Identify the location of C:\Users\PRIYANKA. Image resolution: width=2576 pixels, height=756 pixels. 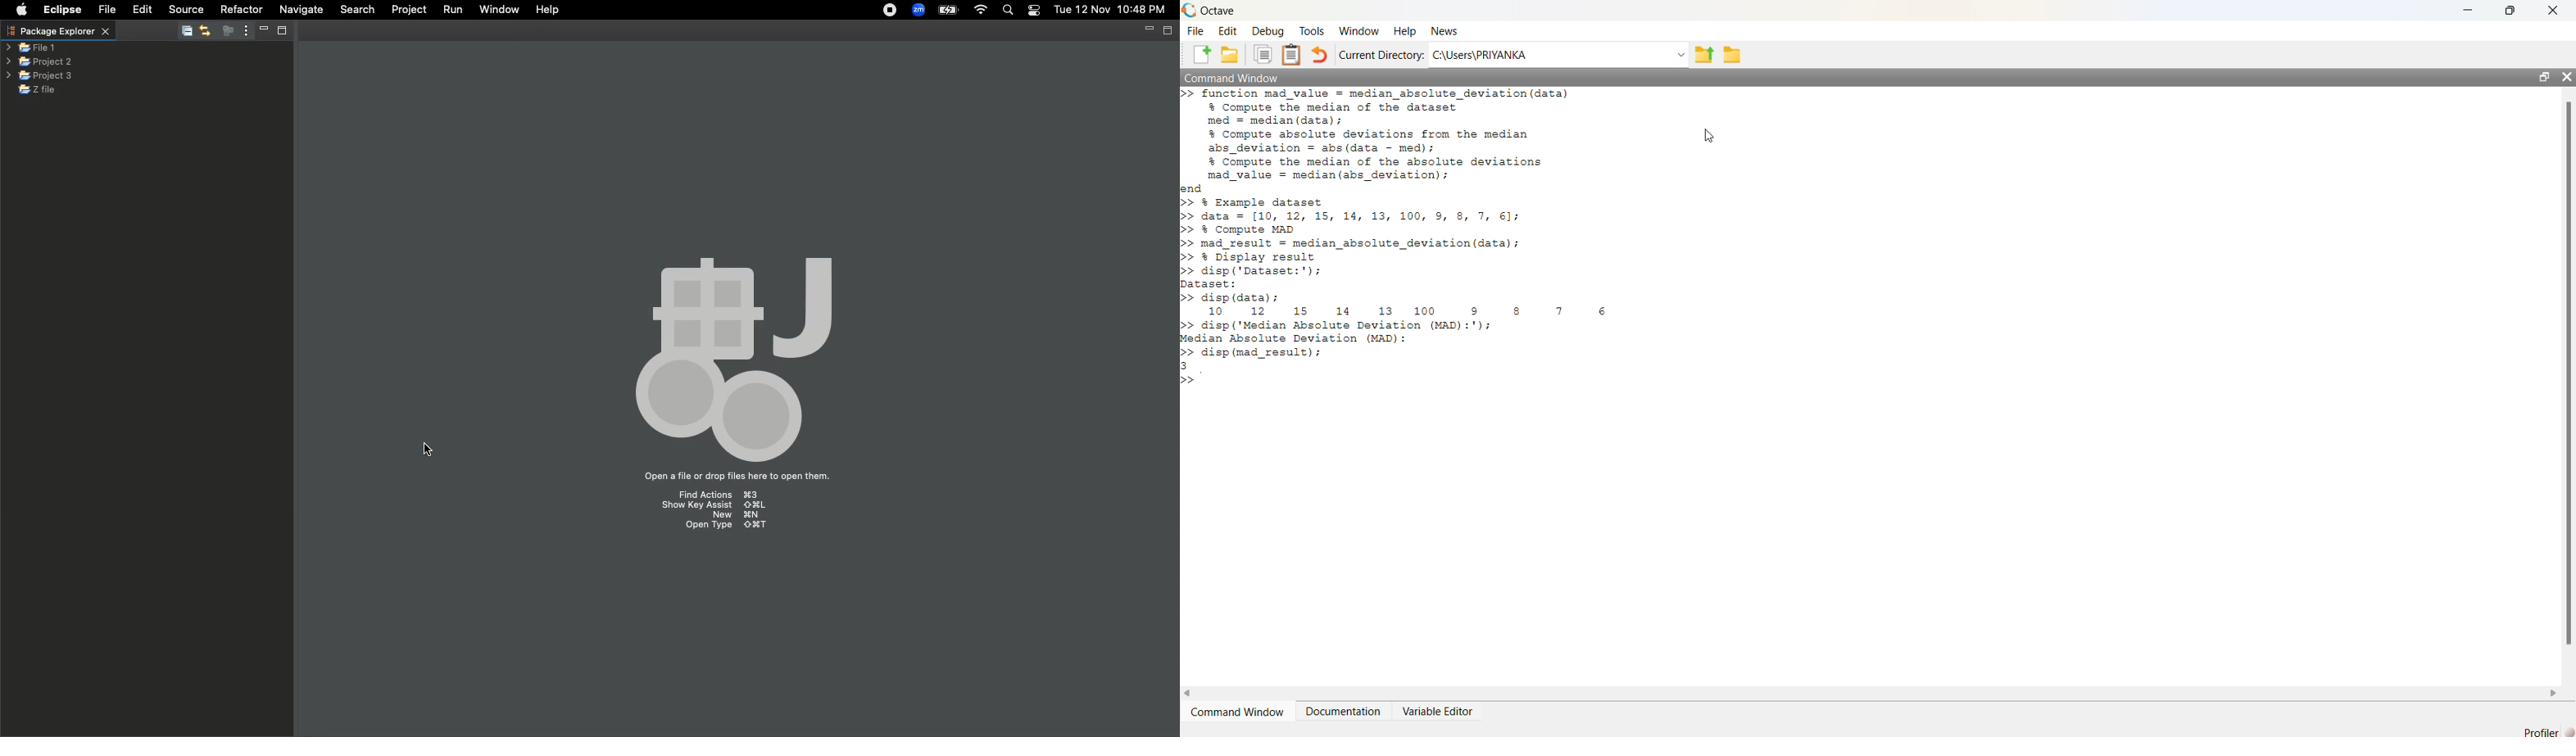
(1549, 55).